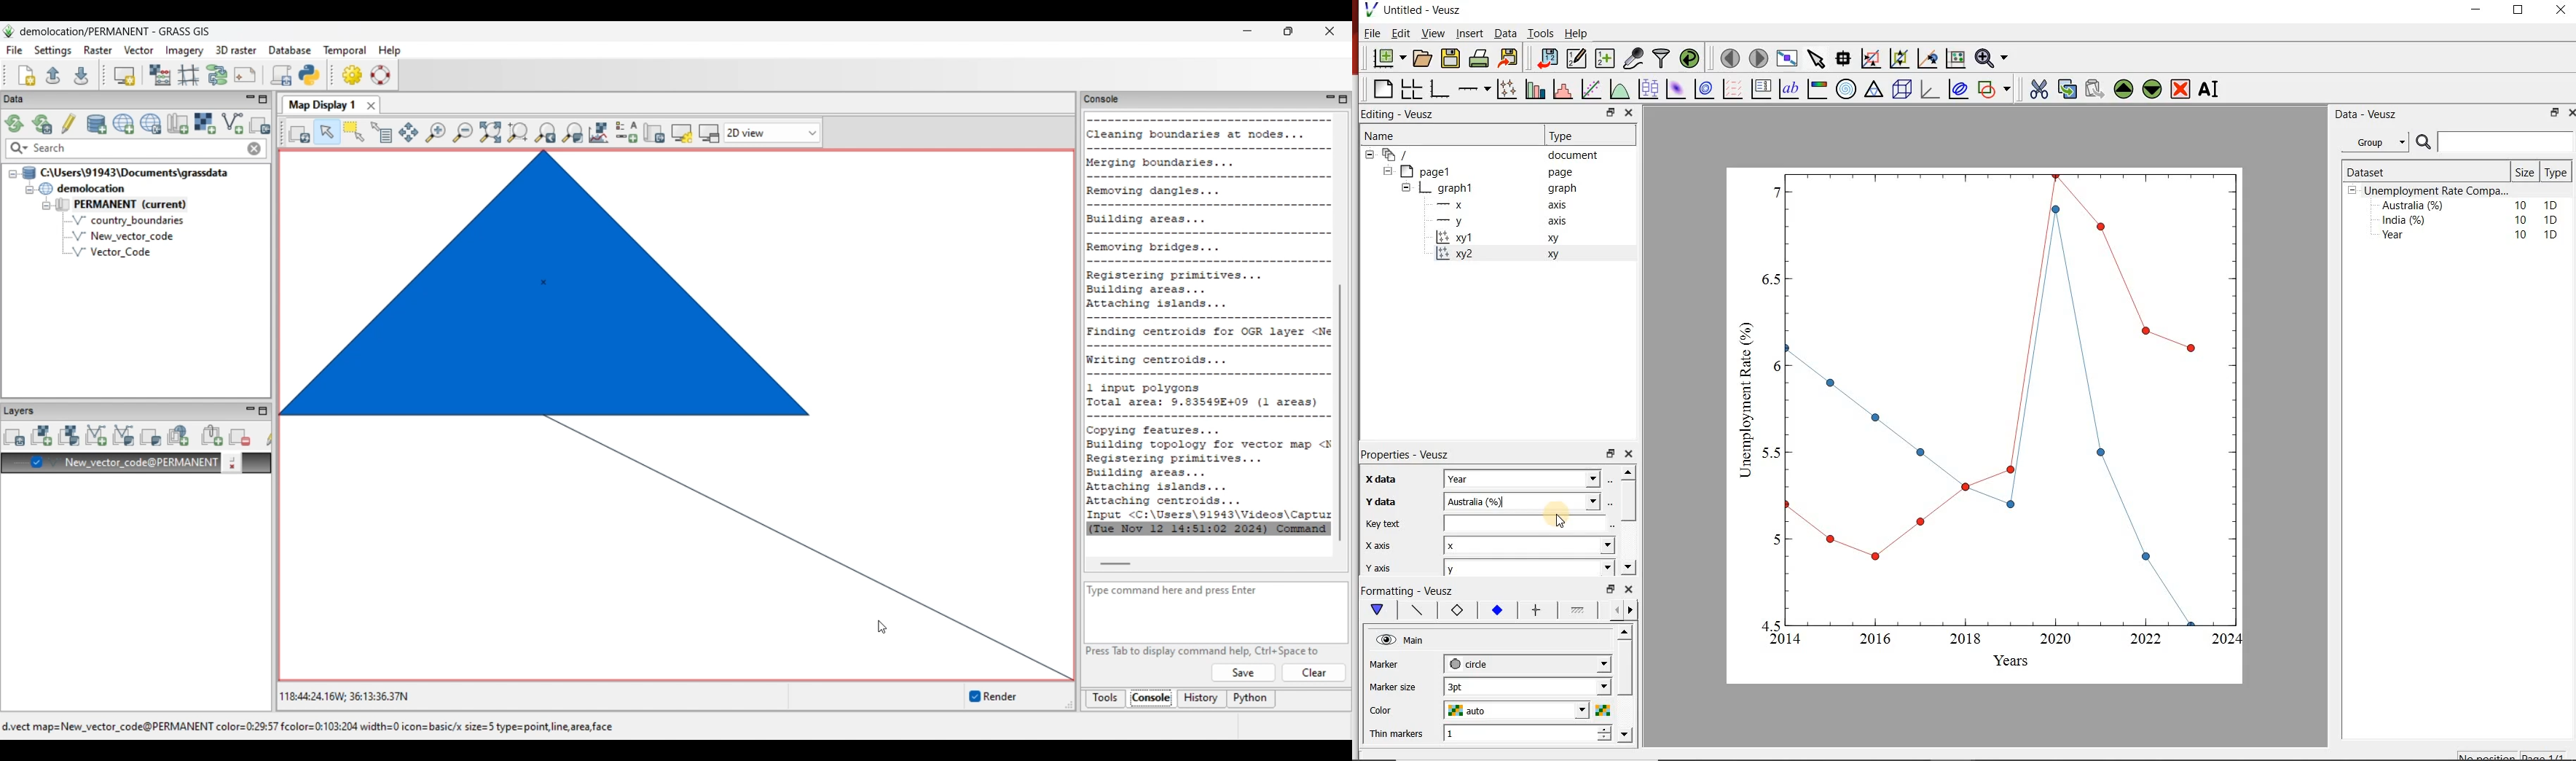 The width and height of the screenshot is (2576, 784). Describe the element at coordinates (1928, 58) in the screenshot. I see `click to recenter graph axes` at that location.